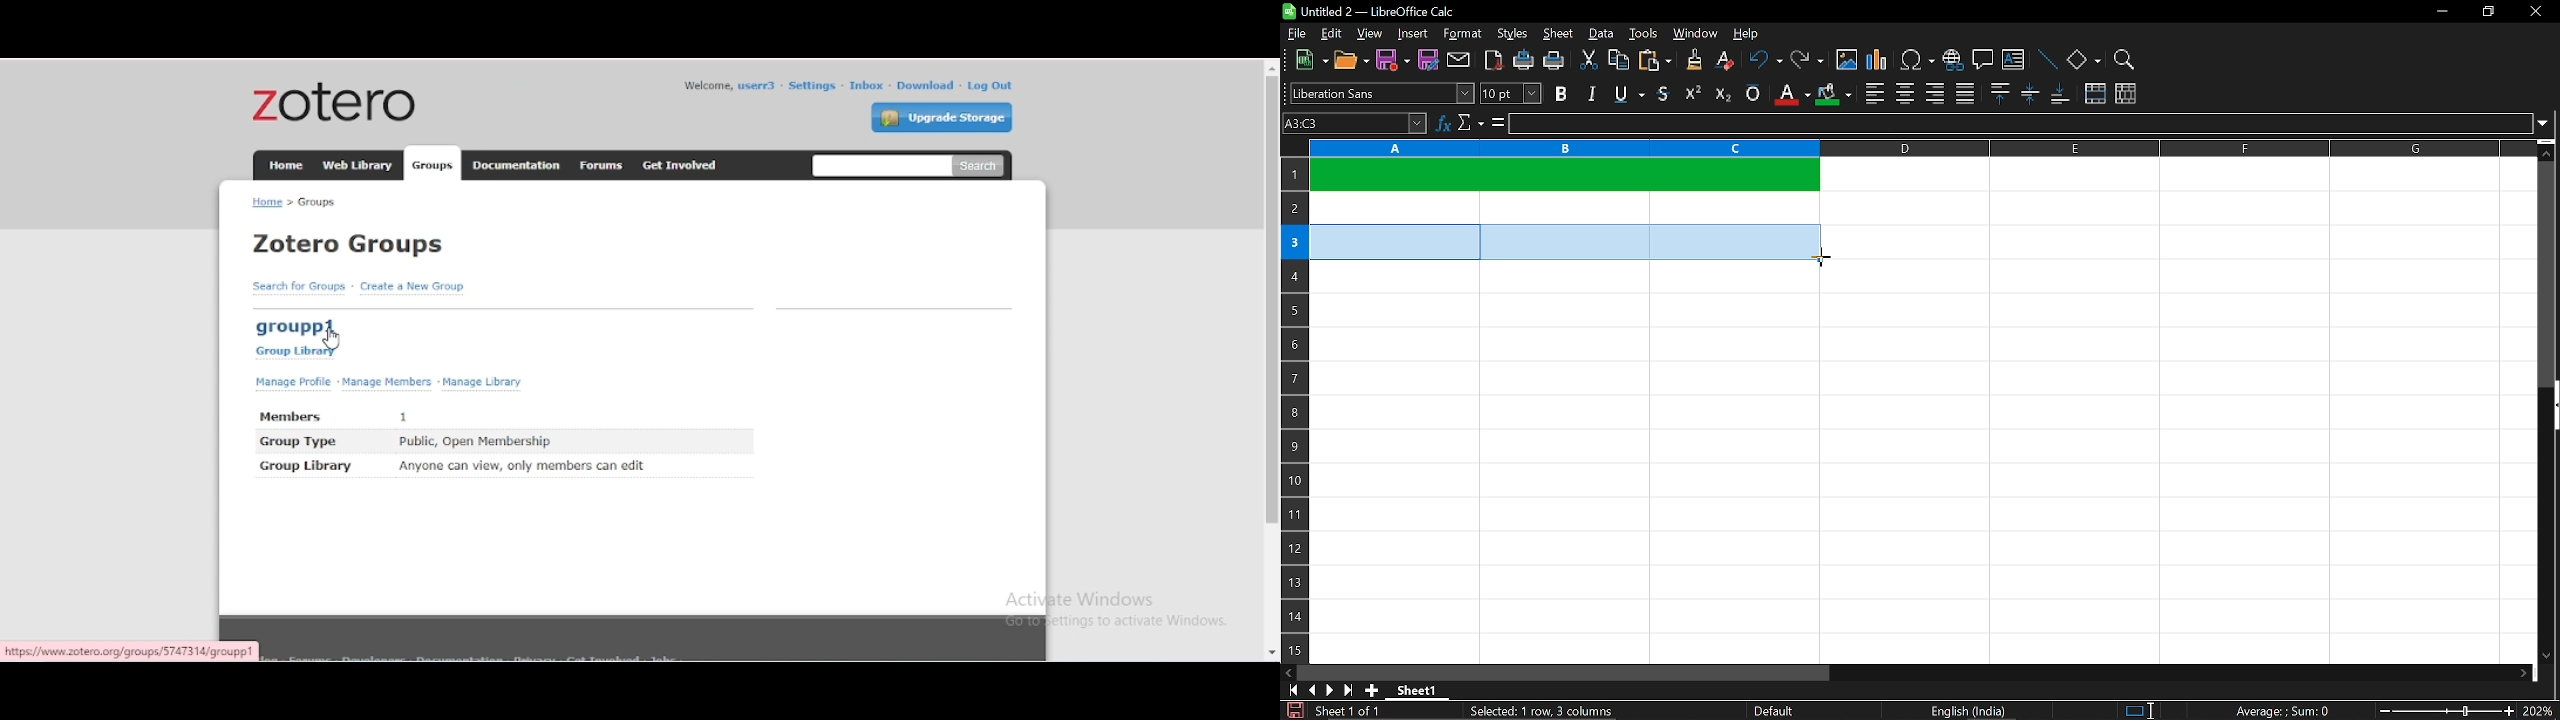  What do you see at coordinates (1564, 673) in the screenshot?
I see `horizontal scrollbar` at bounding box center [1564, 673].